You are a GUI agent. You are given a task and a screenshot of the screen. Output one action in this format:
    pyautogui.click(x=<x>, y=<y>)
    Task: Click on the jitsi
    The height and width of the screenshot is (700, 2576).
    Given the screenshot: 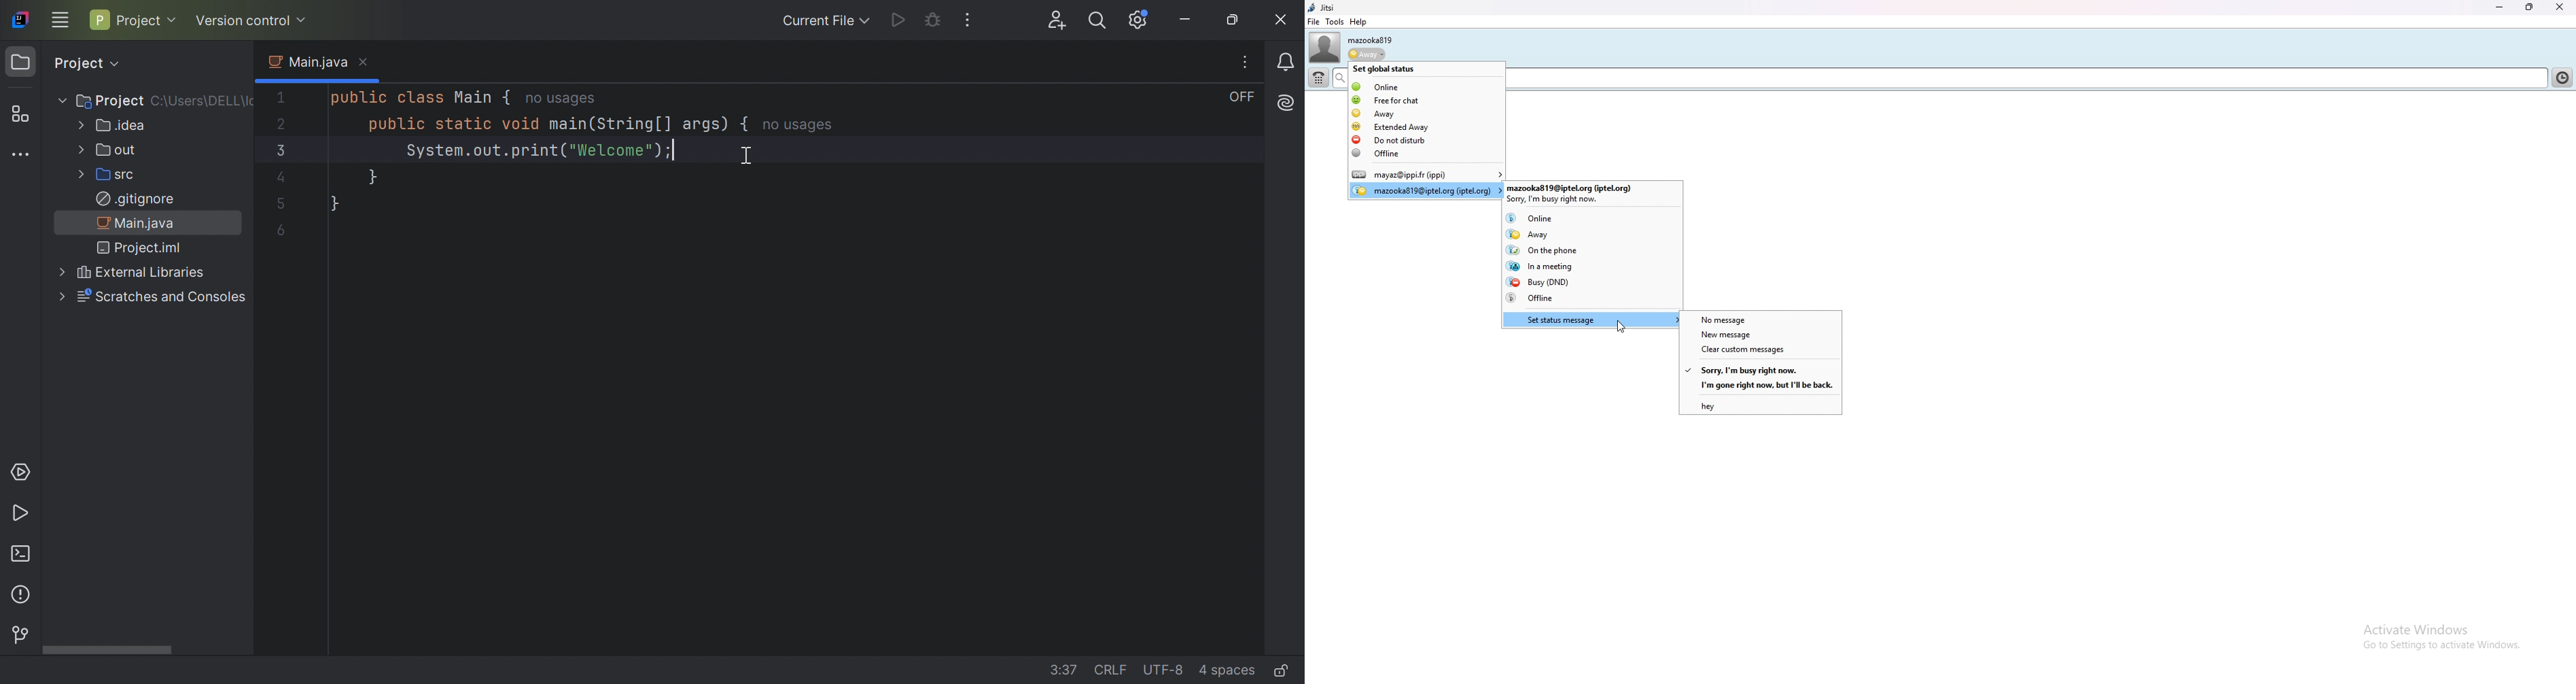 What is the action you would take?
    pyautogui.click(x=1321, y=8)
    